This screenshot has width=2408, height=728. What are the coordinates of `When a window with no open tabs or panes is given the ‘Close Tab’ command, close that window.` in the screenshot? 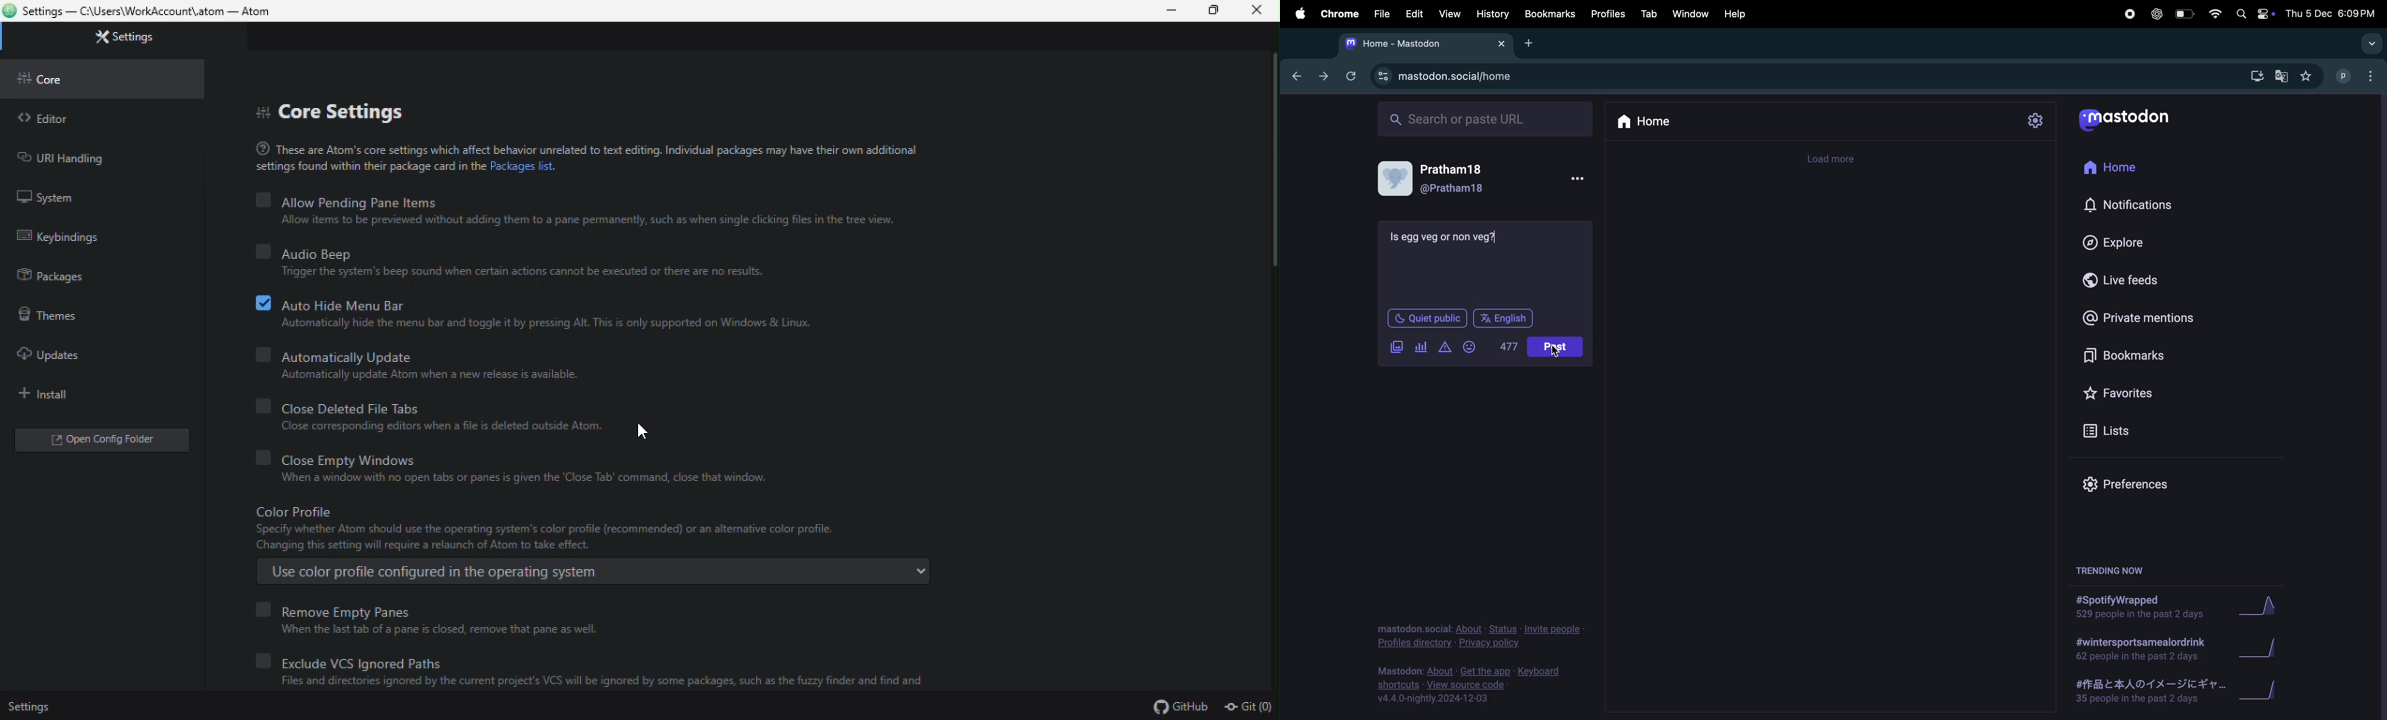 It's located at (523, 478).